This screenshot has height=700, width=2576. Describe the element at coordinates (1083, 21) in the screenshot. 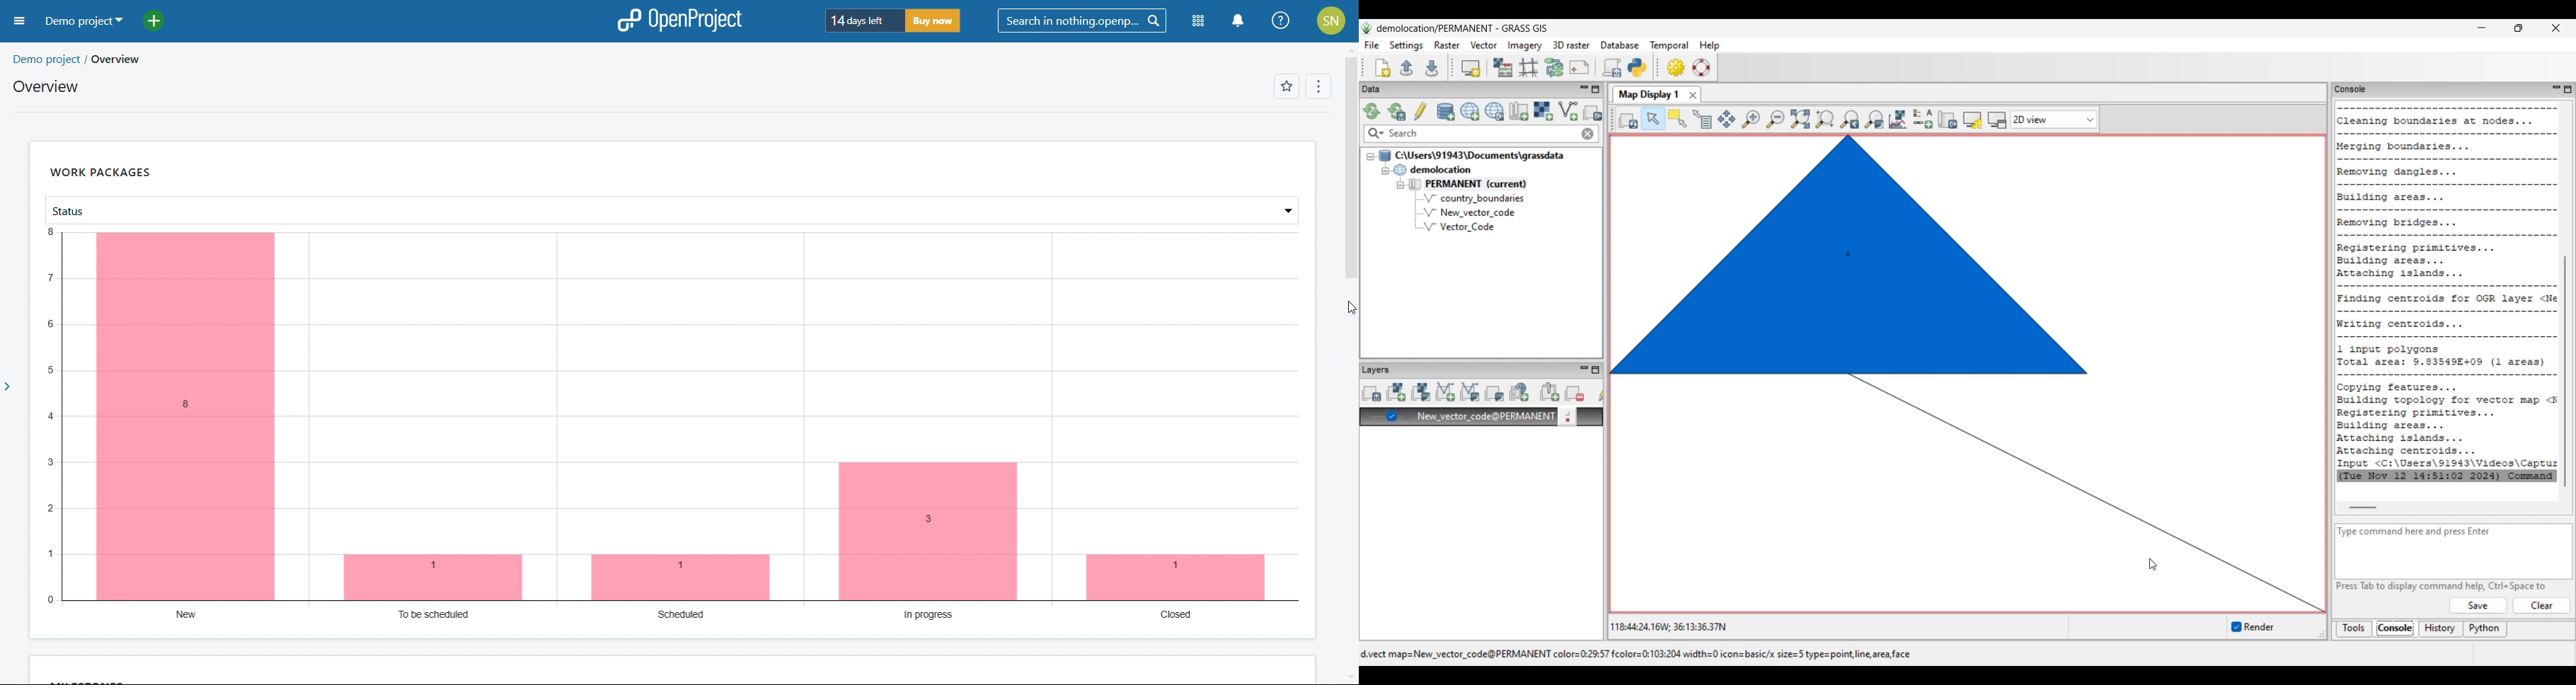

I see `search` at that location.